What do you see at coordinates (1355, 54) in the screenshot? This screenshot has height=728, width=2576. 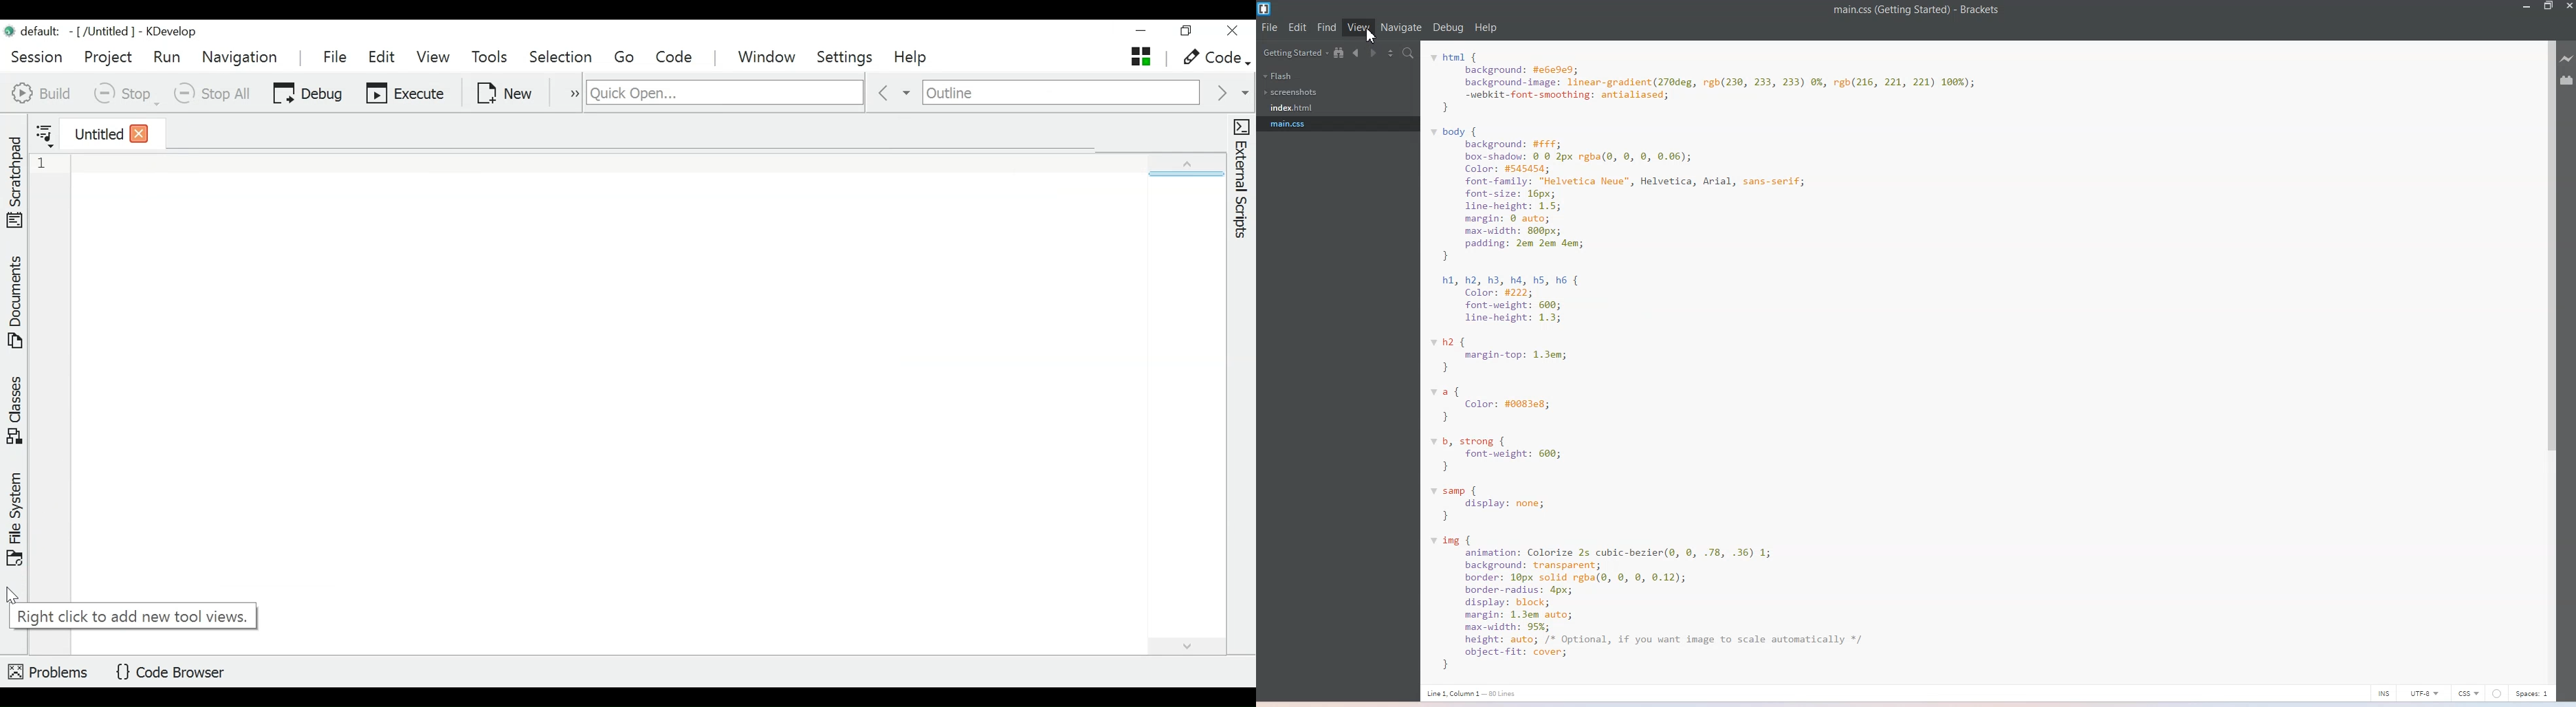 I see `Navigate Backwards` at bounding box center [1355, 54].